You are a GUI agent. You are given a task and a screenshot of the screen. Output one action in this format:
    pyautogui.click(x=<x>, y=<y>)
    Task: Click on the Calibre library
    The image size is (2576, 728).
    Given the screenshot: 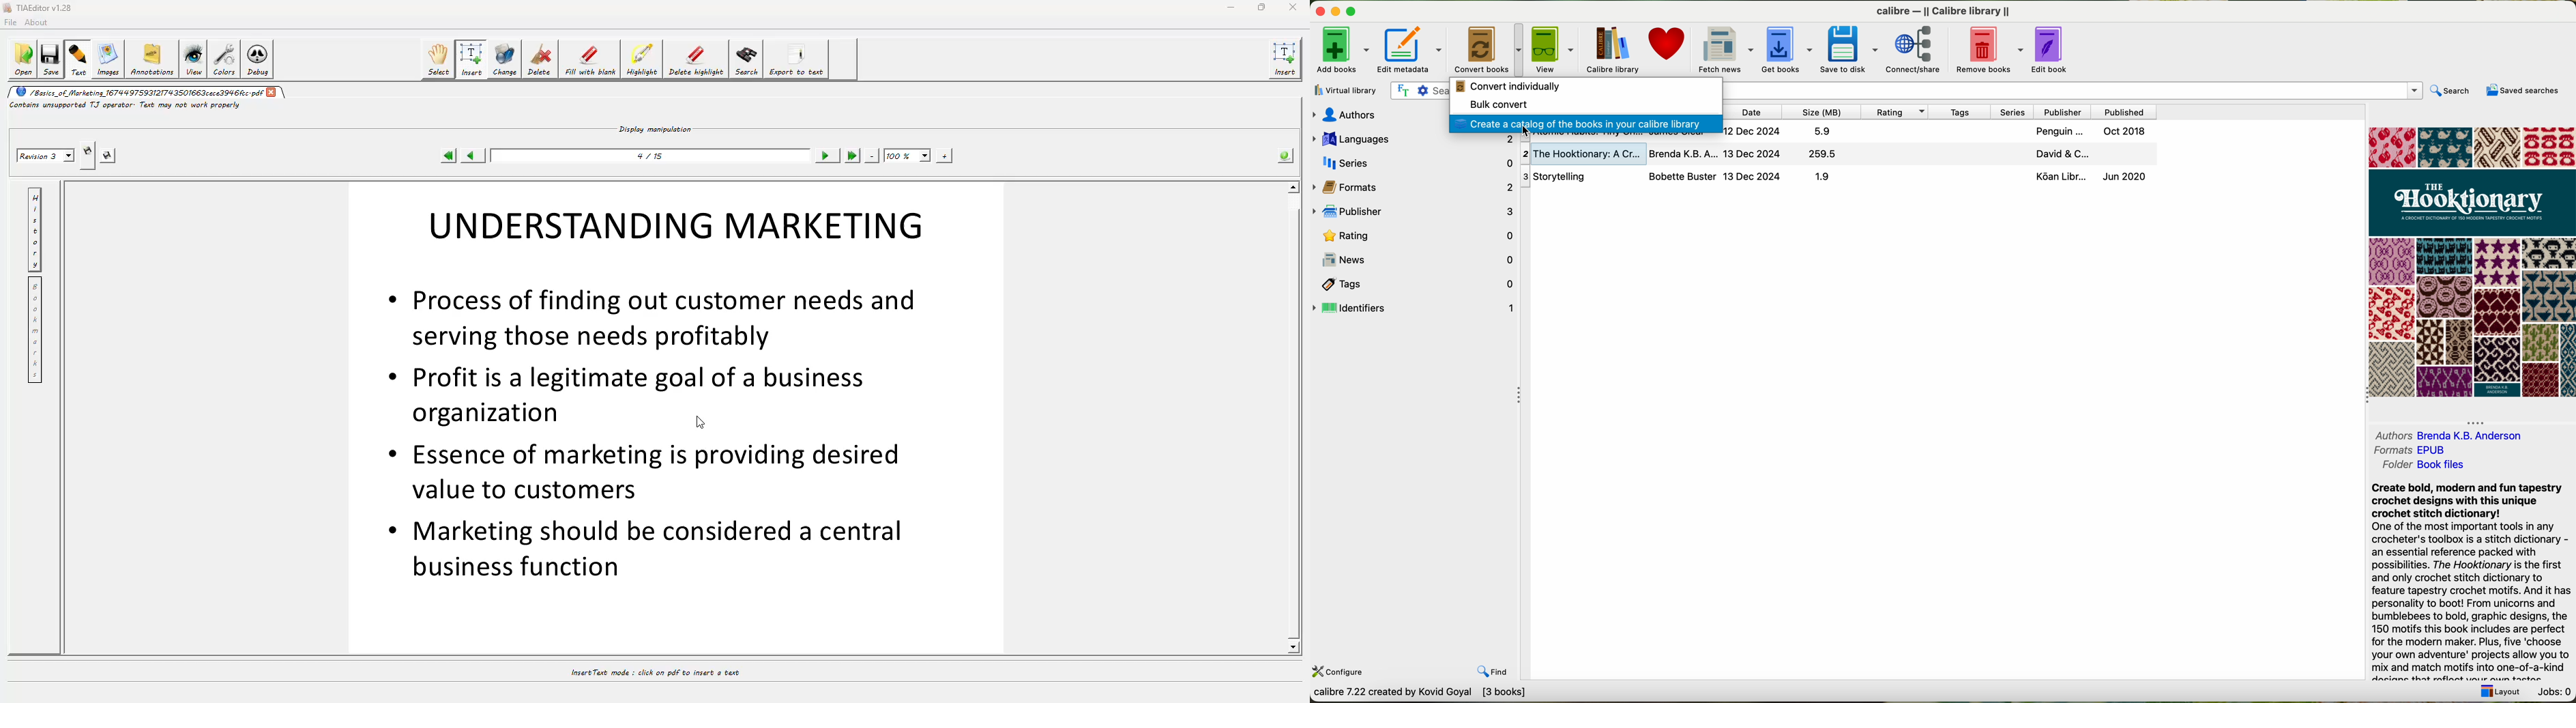 What is the action you would take?
    pyautogui.click(x=1943, y=11)
    